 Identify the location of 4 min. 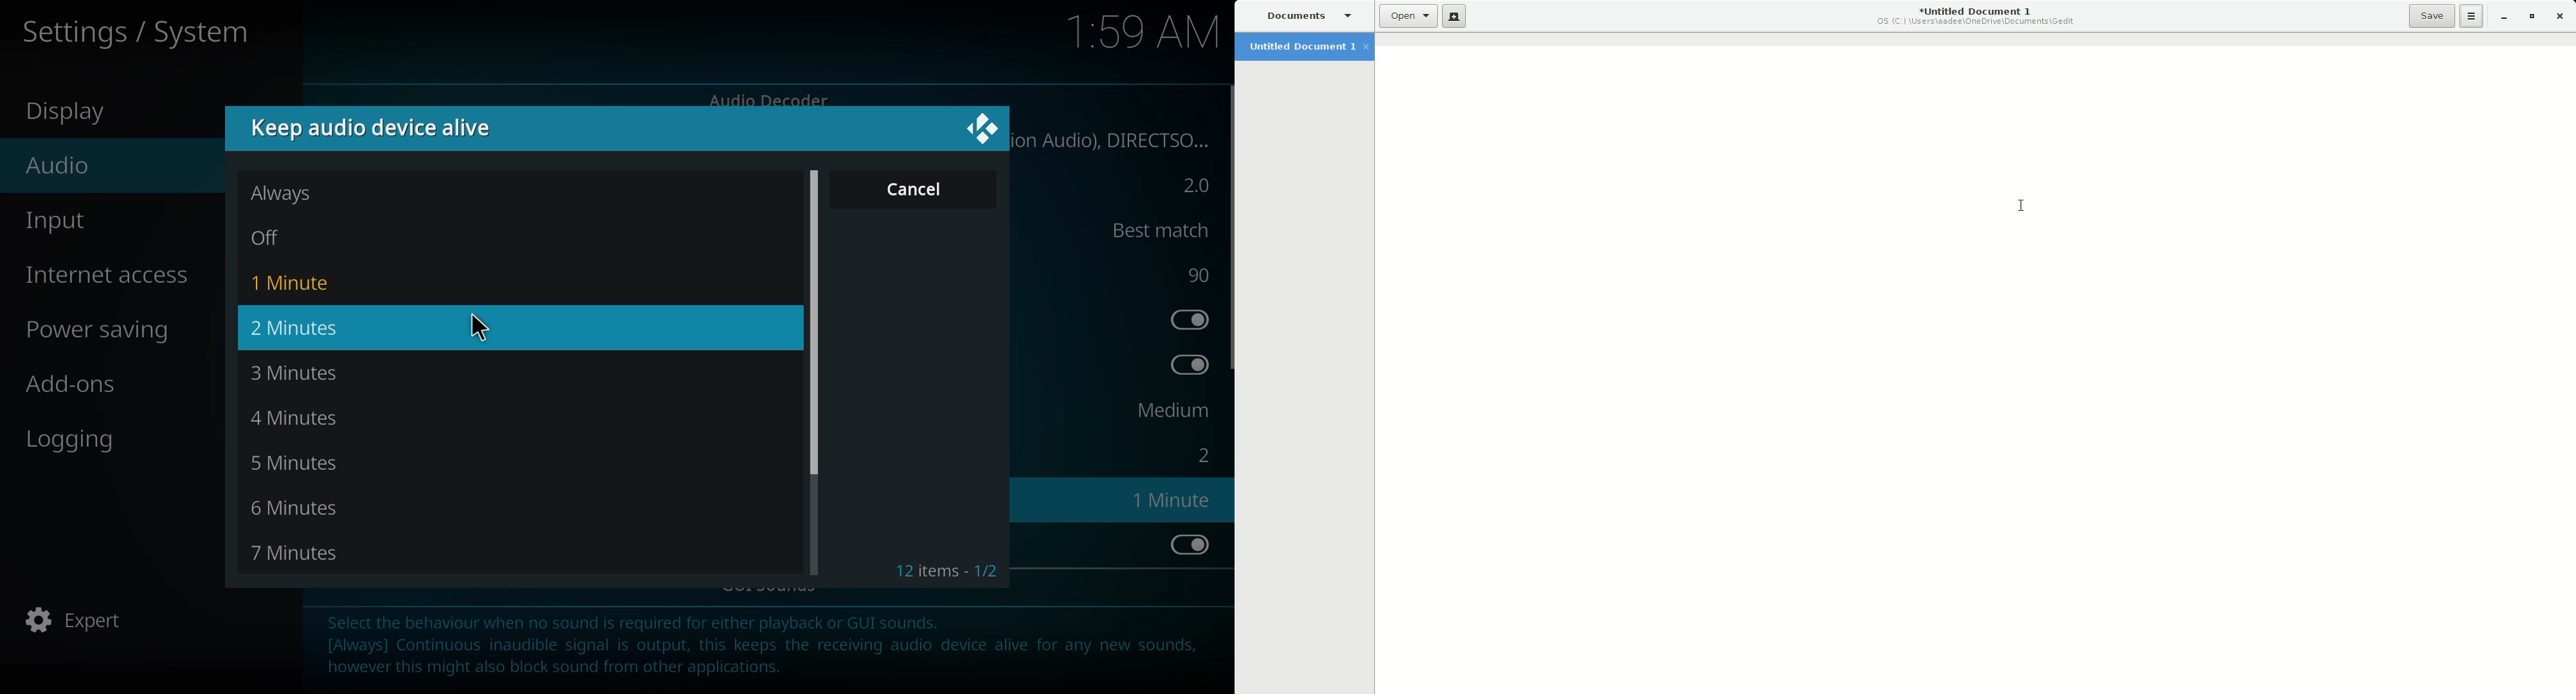
(306, 420).